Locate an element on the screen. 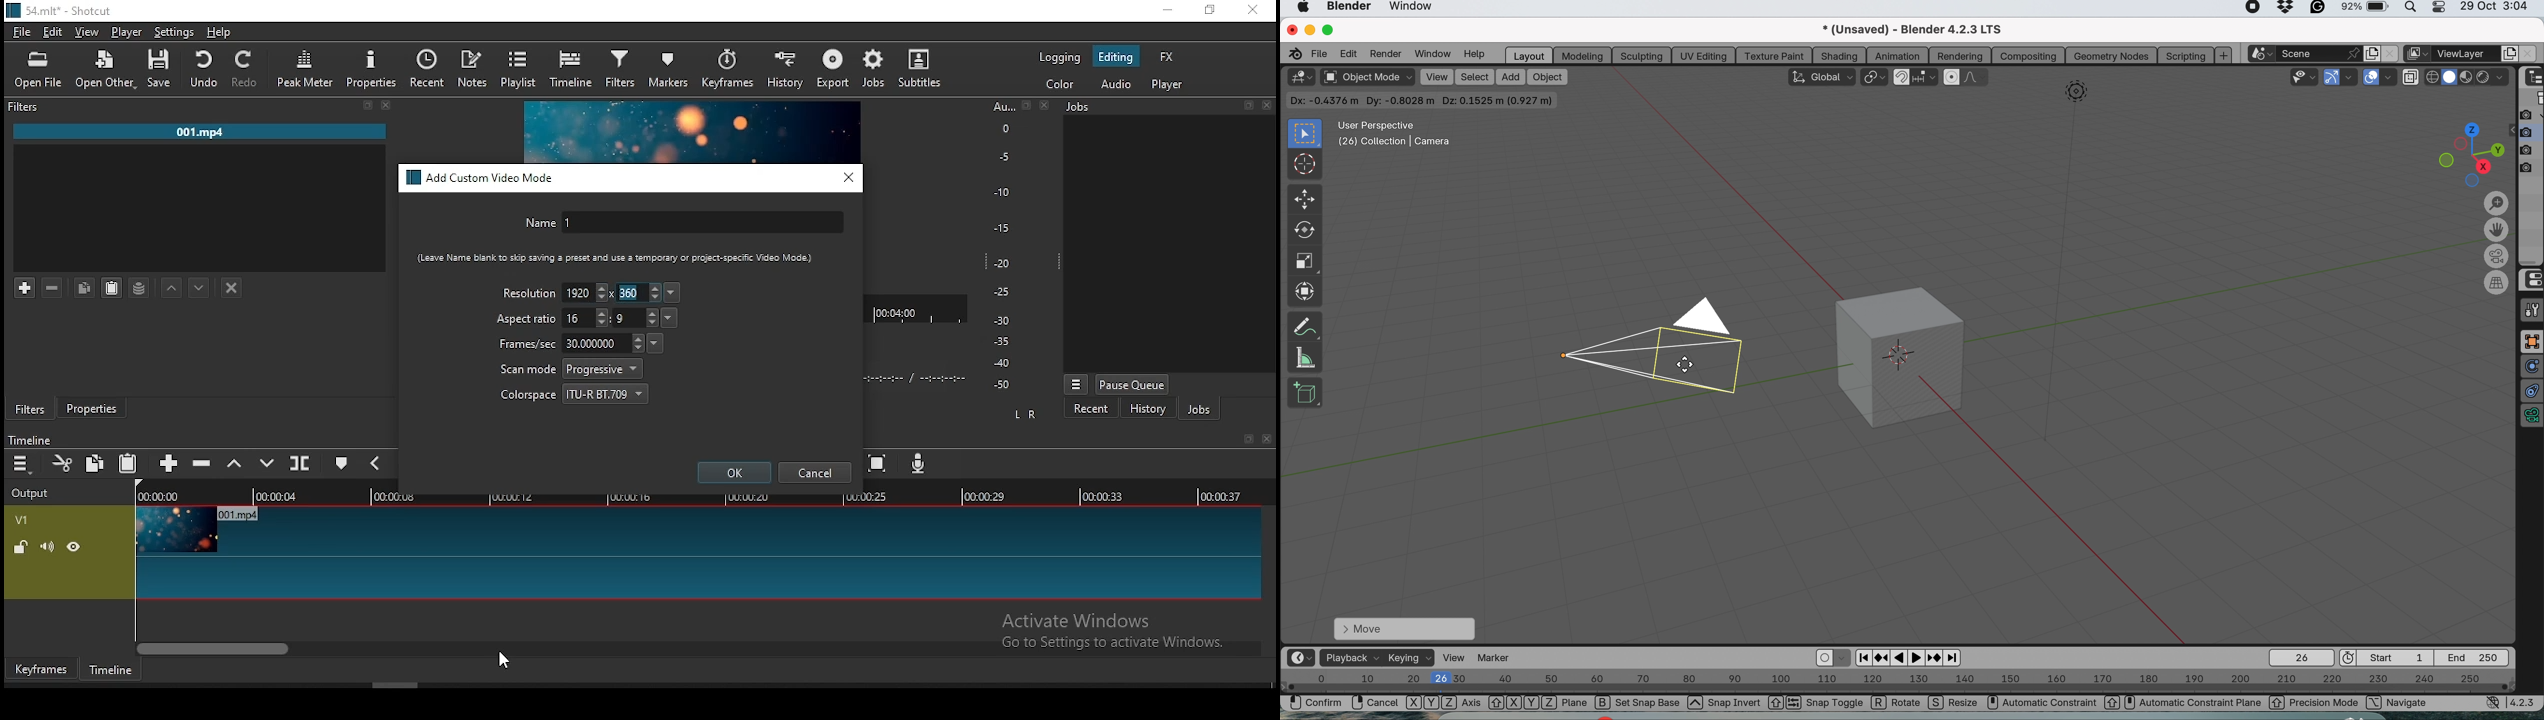  paste is located at coordinates (129, 464).